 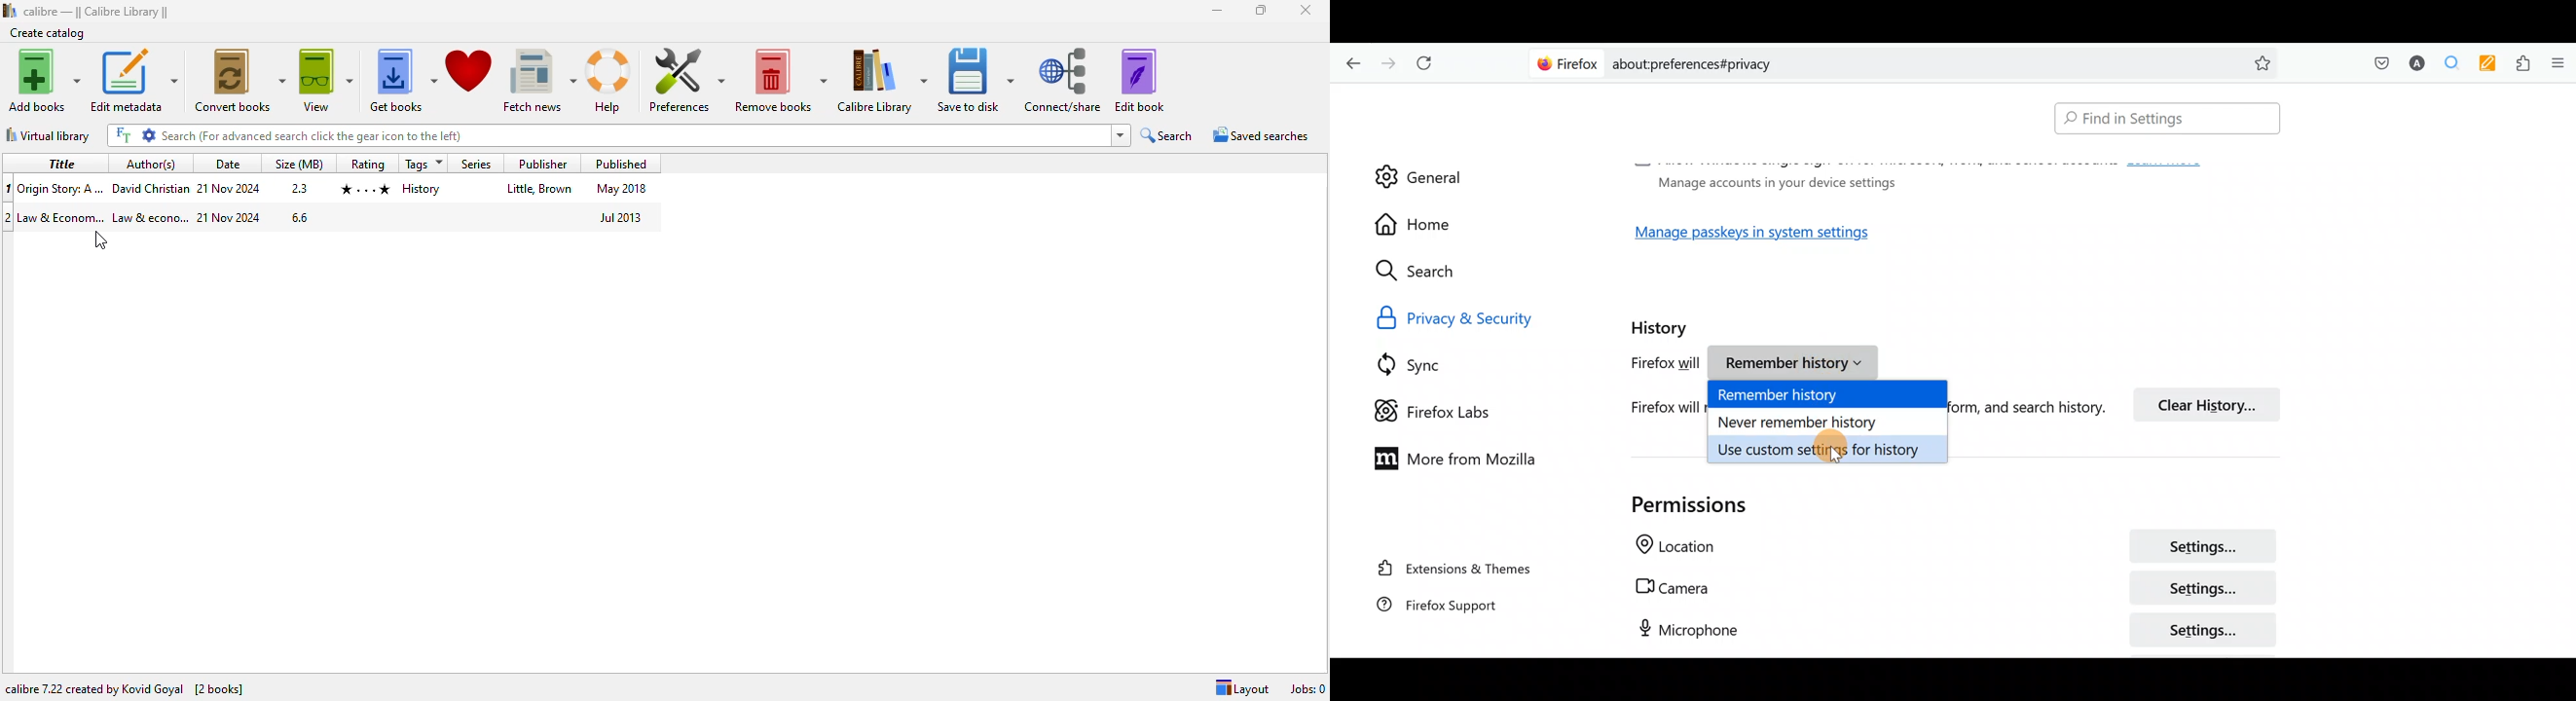 What do you see at coordinates (1948, 548) in the screenshot?
I see `Location settings` at bounding box center [1948, 548].